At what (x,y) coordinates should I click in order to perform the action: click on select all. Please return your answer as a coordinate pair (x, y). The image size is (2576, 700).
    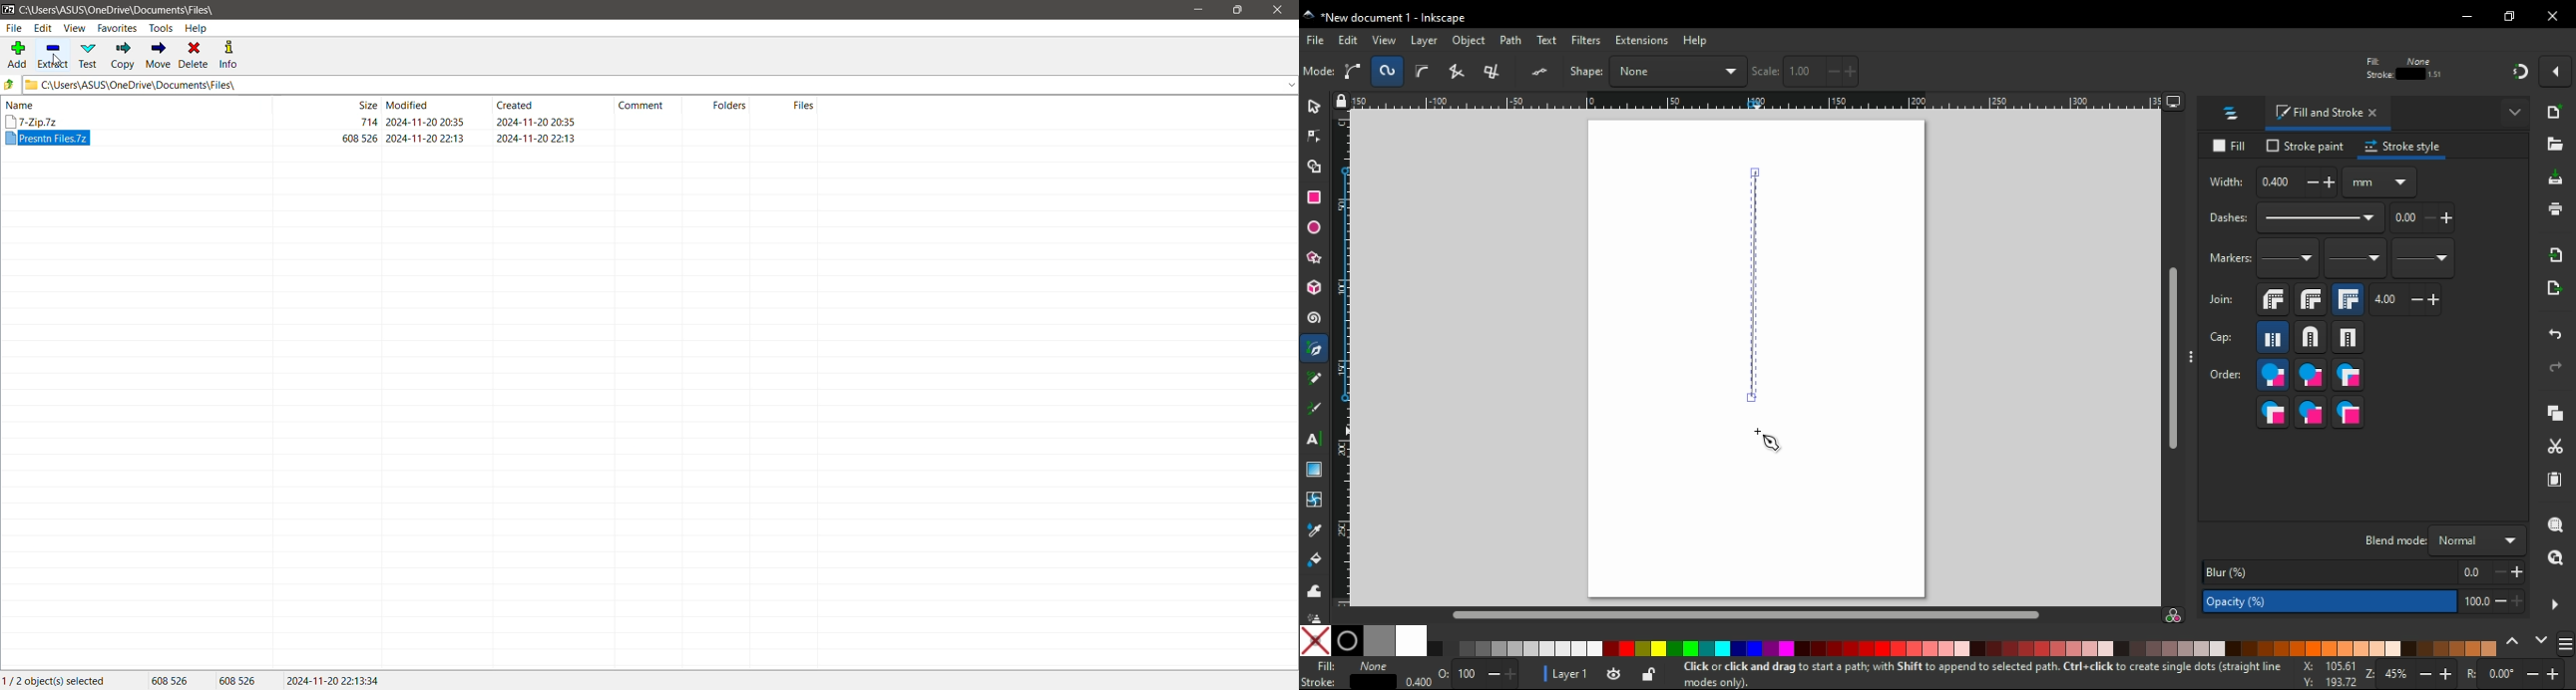
    Looking at the image, I should click on (1319, 72).